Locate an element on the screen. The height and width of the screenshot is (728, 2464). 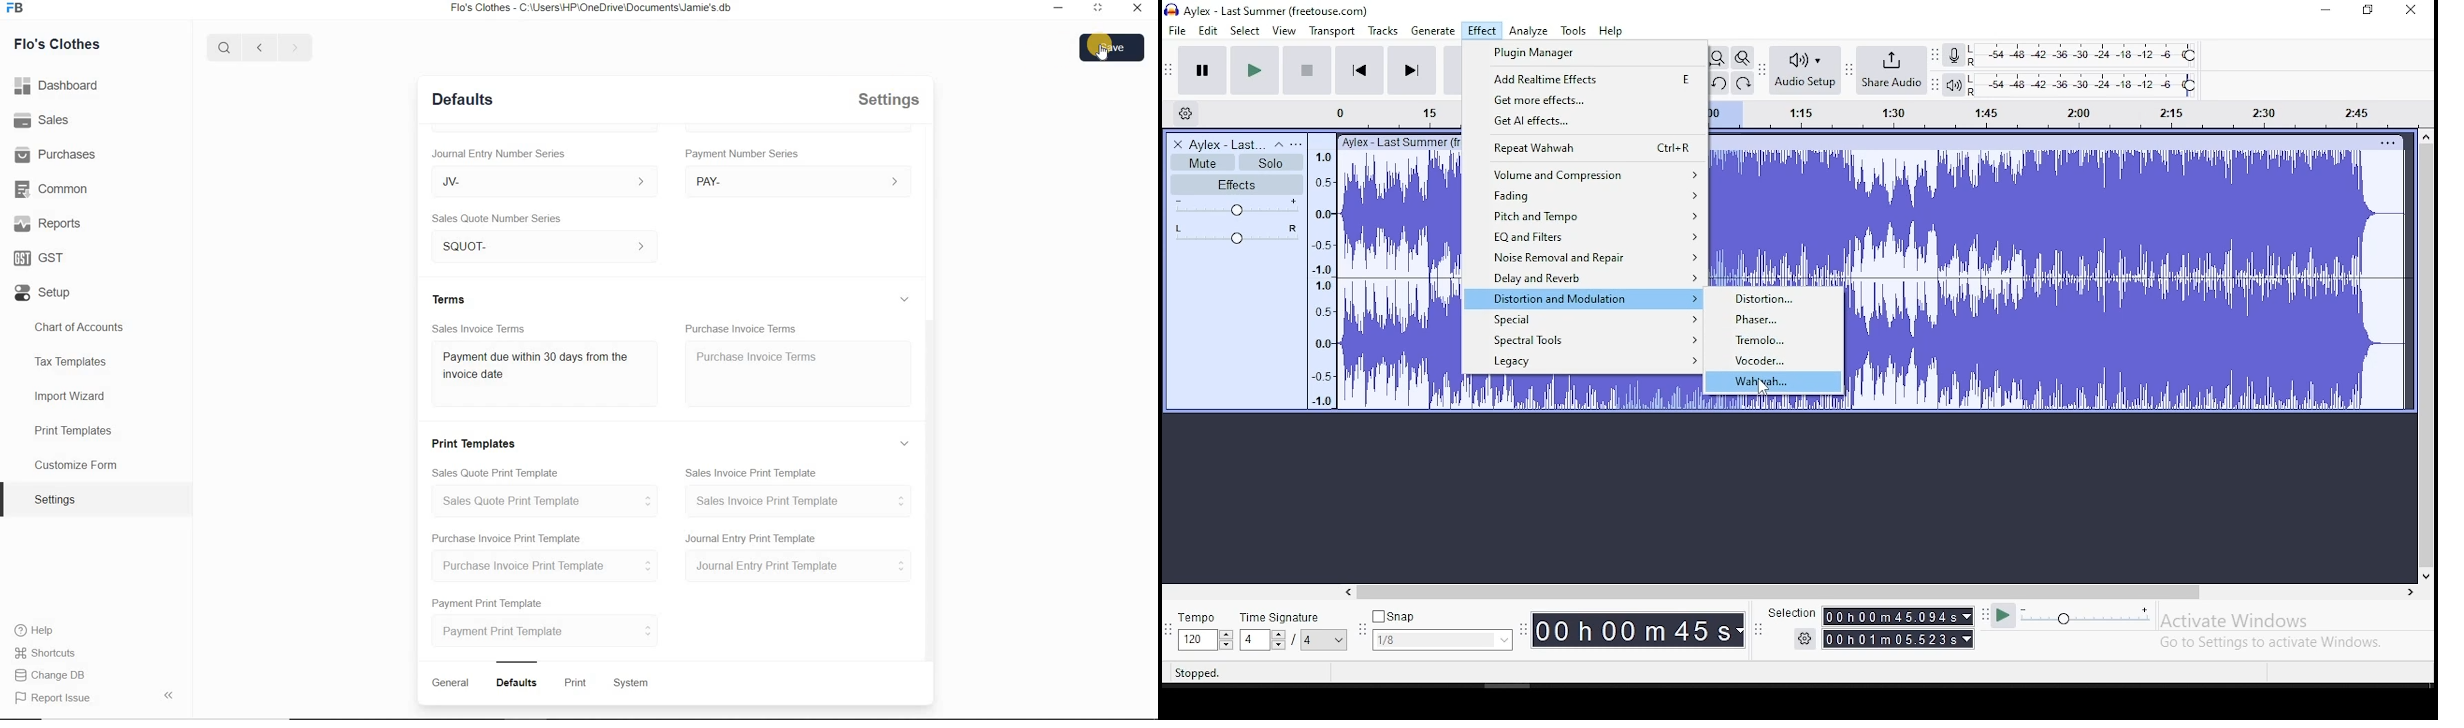
Logo is located at coordinates (17, 8).